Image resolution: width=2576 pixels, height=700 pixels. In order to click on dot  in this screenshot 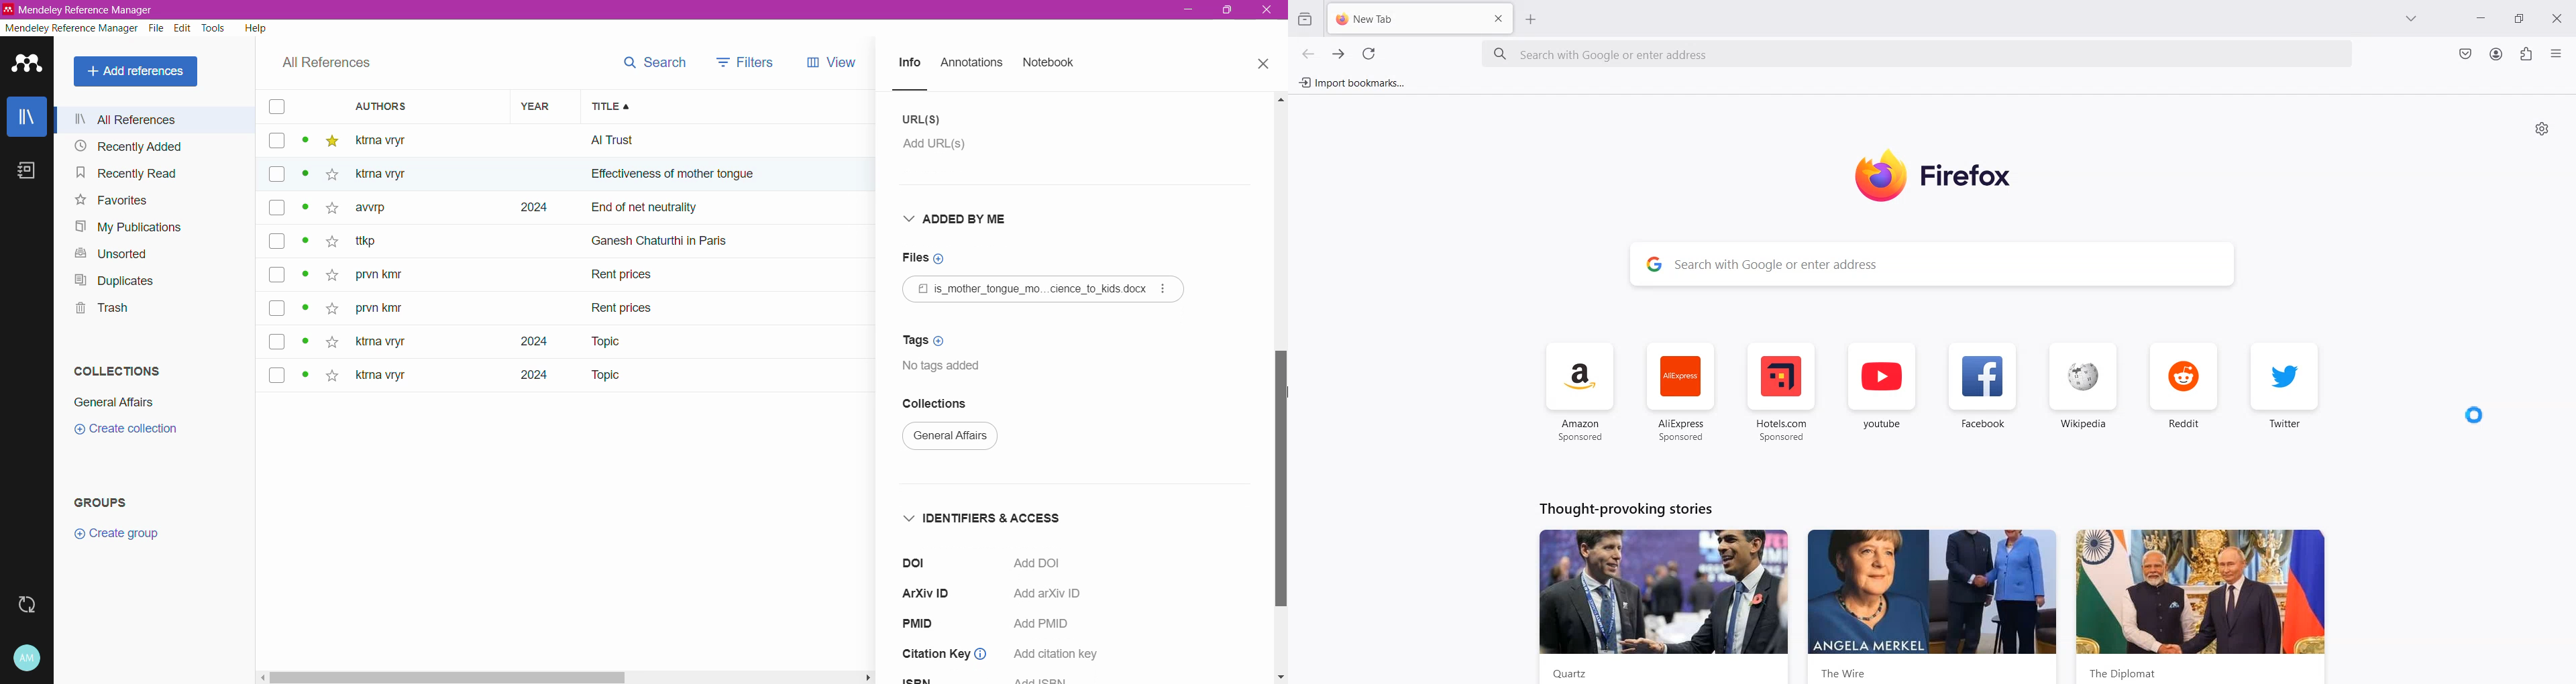, I will do `click(307, 244)`.